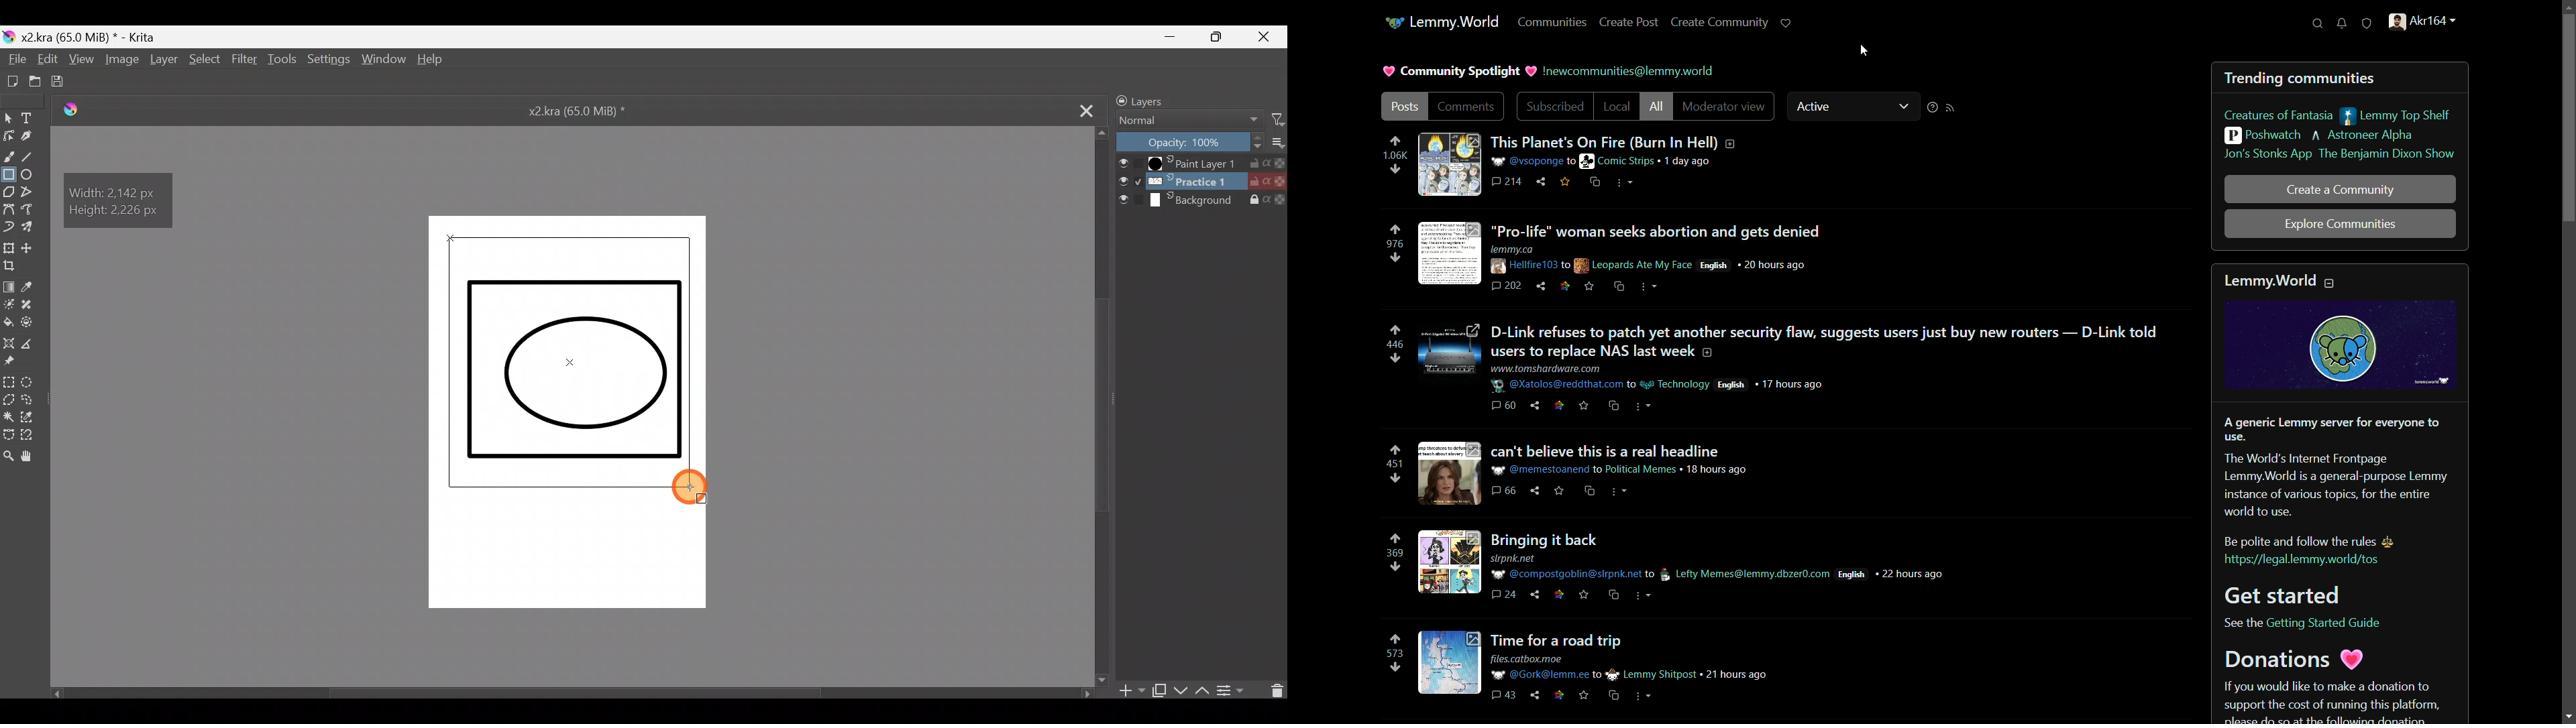 This screenshot has width=2576, height=728. Describe the element at coordinates (8, 436) in the screenshot. I see `Bezier curve selection tool` at that location.